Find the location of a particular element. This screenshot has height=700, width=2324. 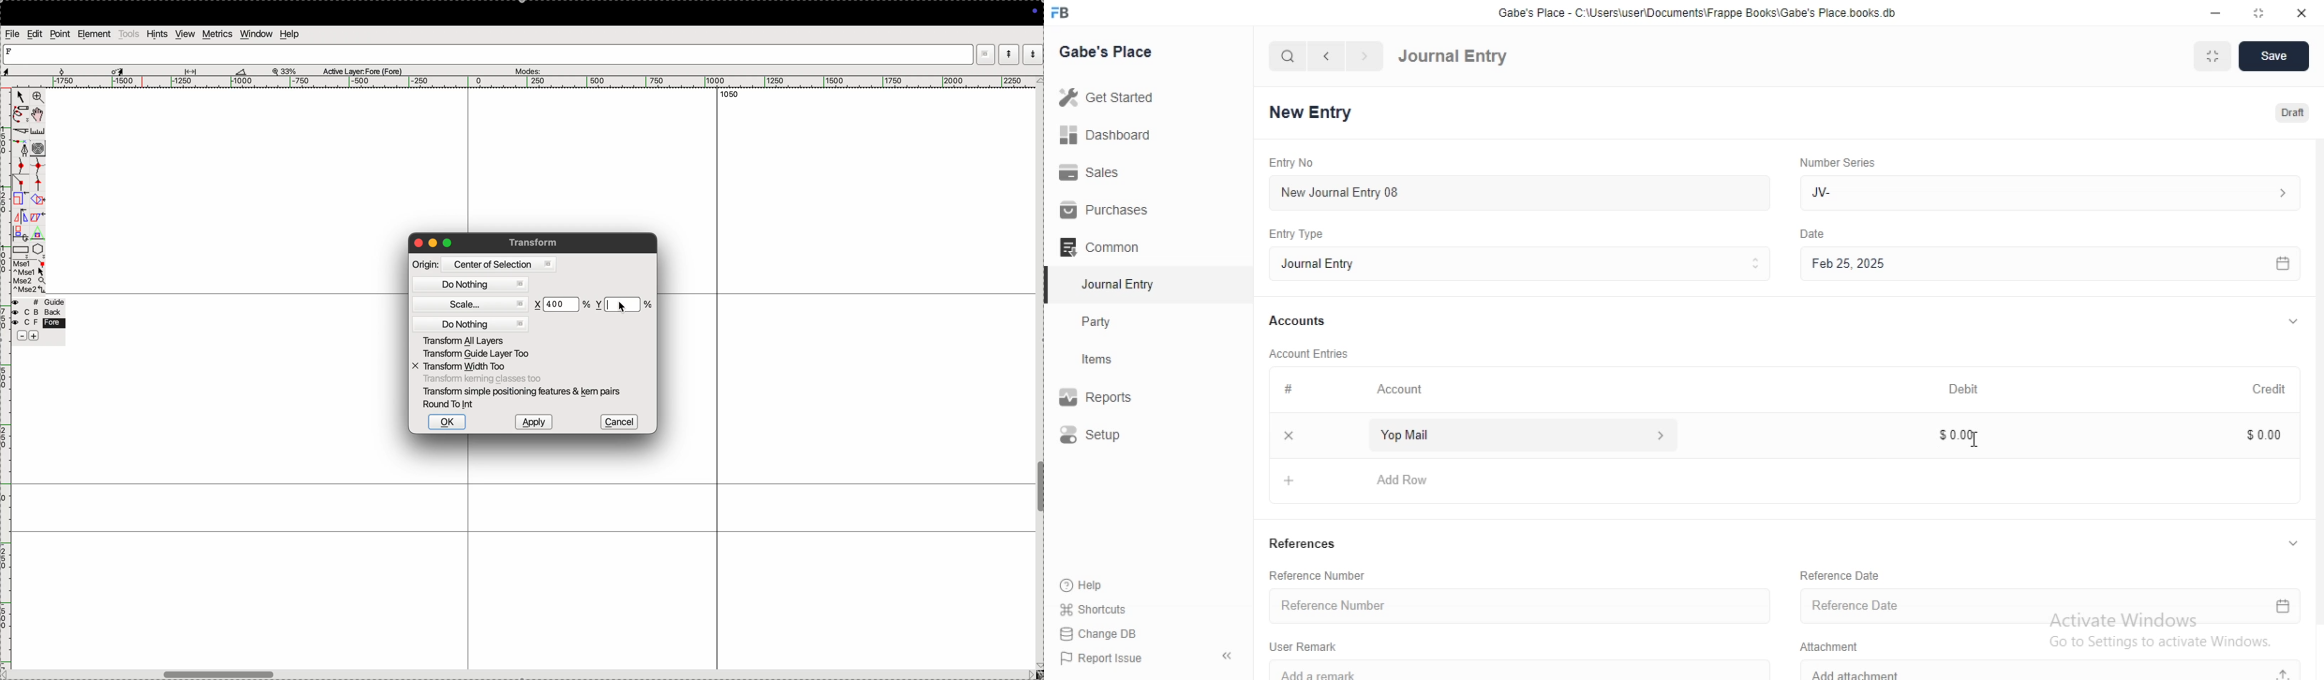

Entry No is located at coordinates (1289, 161).